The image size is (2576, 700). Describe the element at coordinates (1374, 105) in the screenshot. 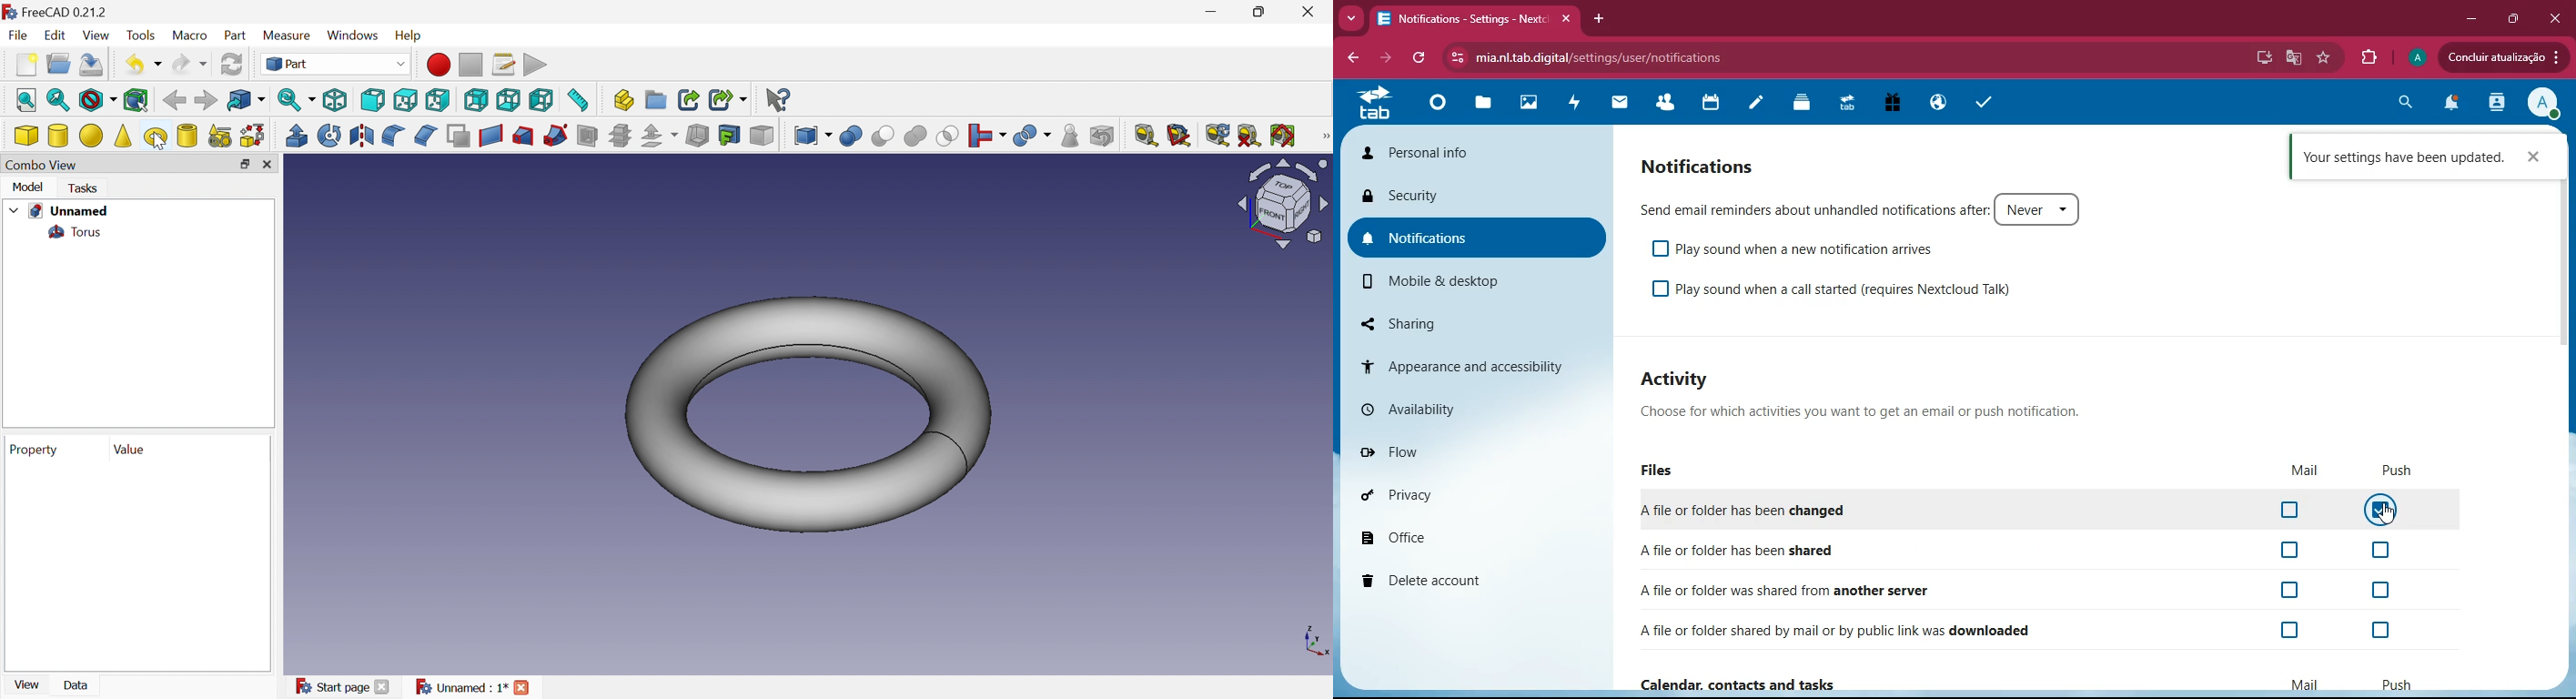

I see `tab` at that location.